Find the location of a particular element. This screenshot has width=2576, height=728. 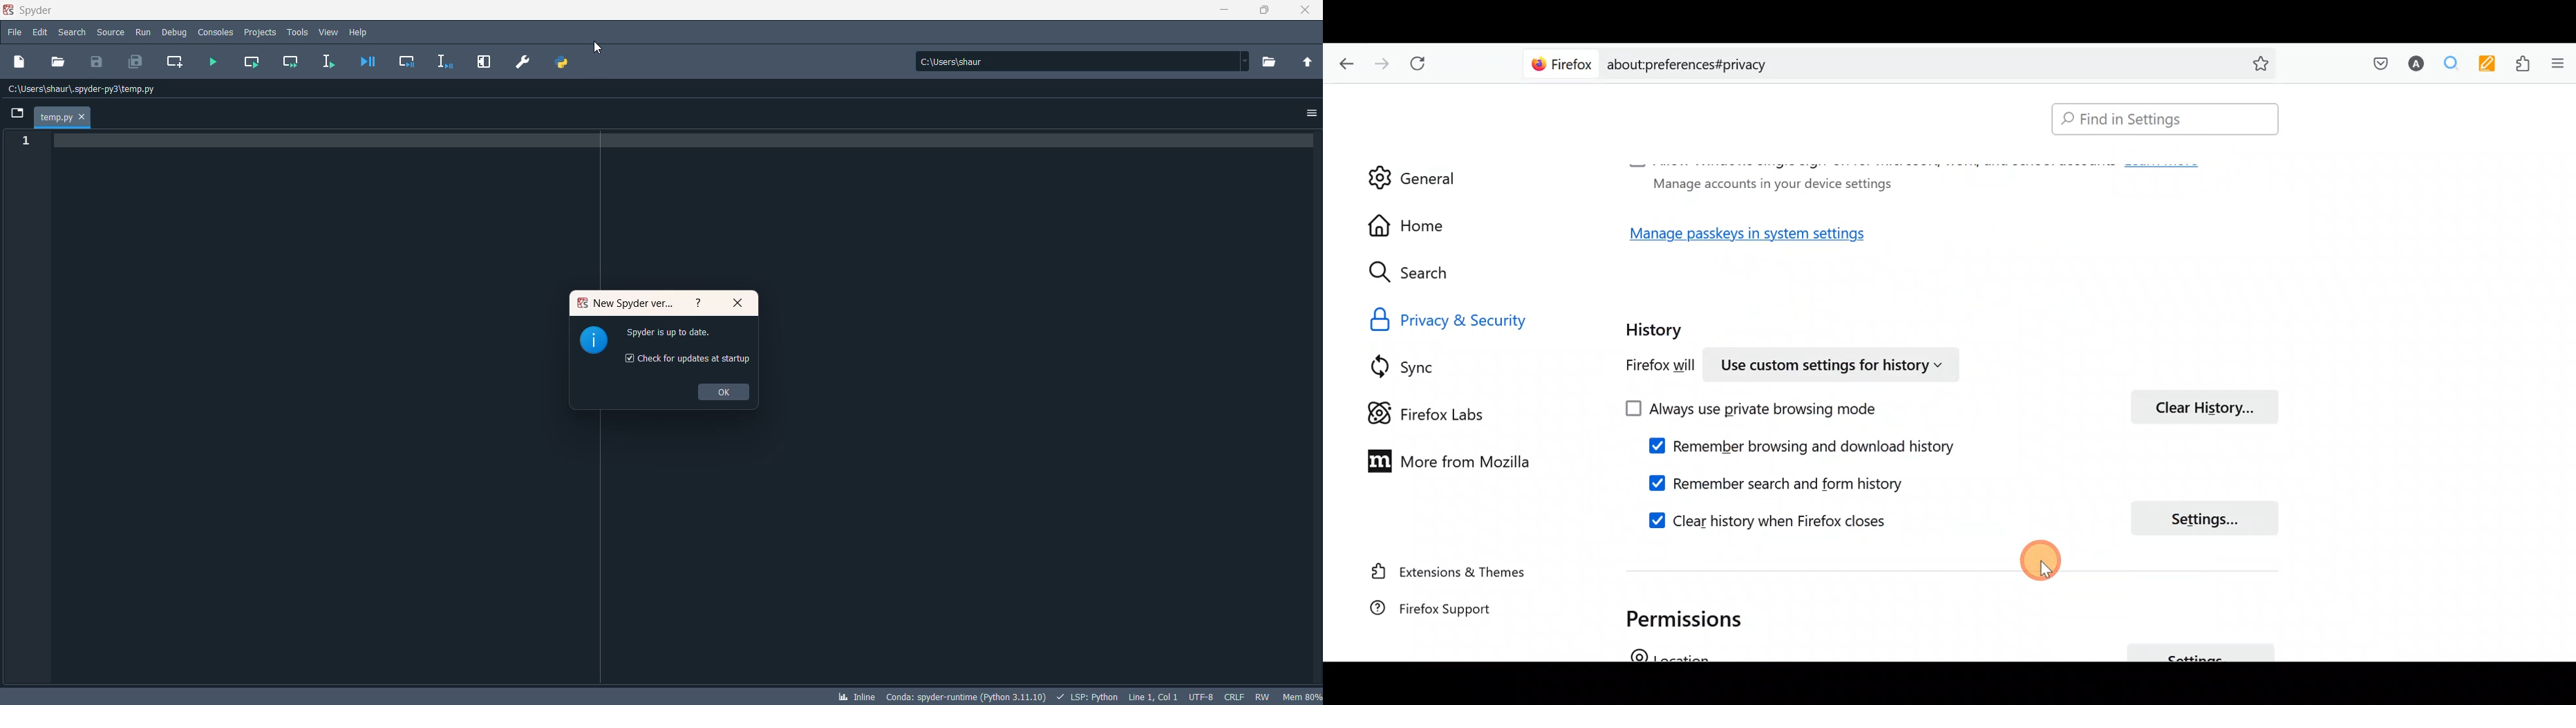

run selection  is located at coordinates (330, 62).